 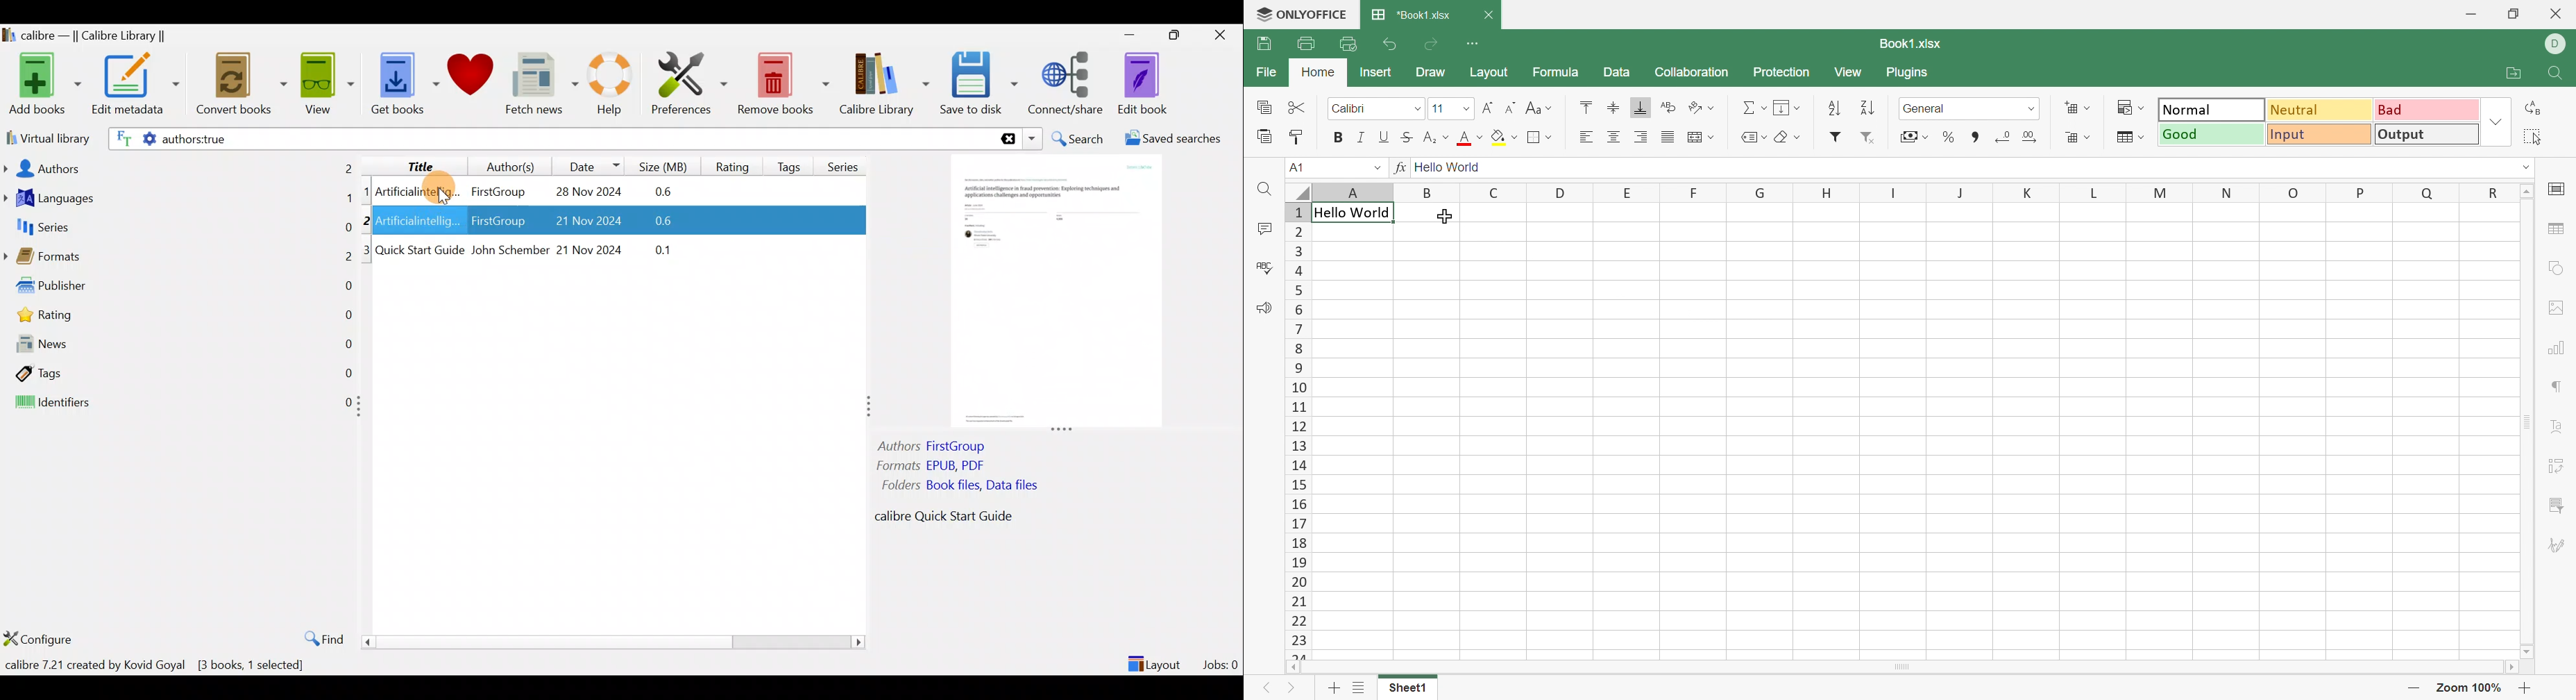 What do you see at coordinates (1265, 191) in the screenshot?
I see `Find` at bounding box center [1265, 191].